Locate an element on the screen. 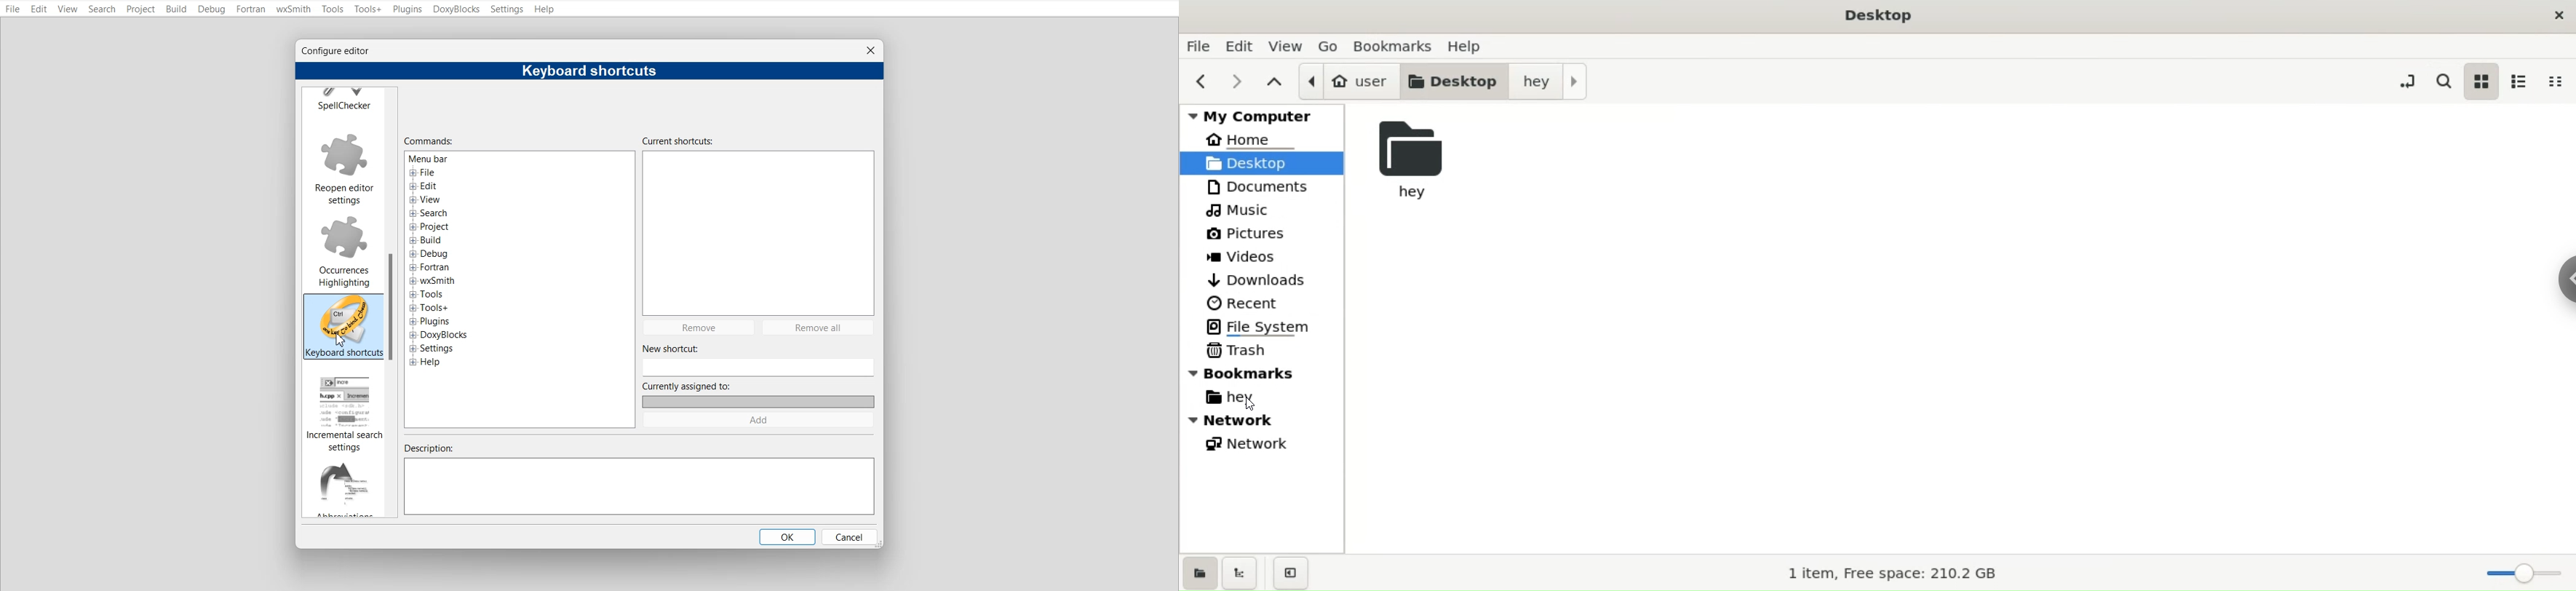  Current shortcuts is located at coordinates (759, 224).